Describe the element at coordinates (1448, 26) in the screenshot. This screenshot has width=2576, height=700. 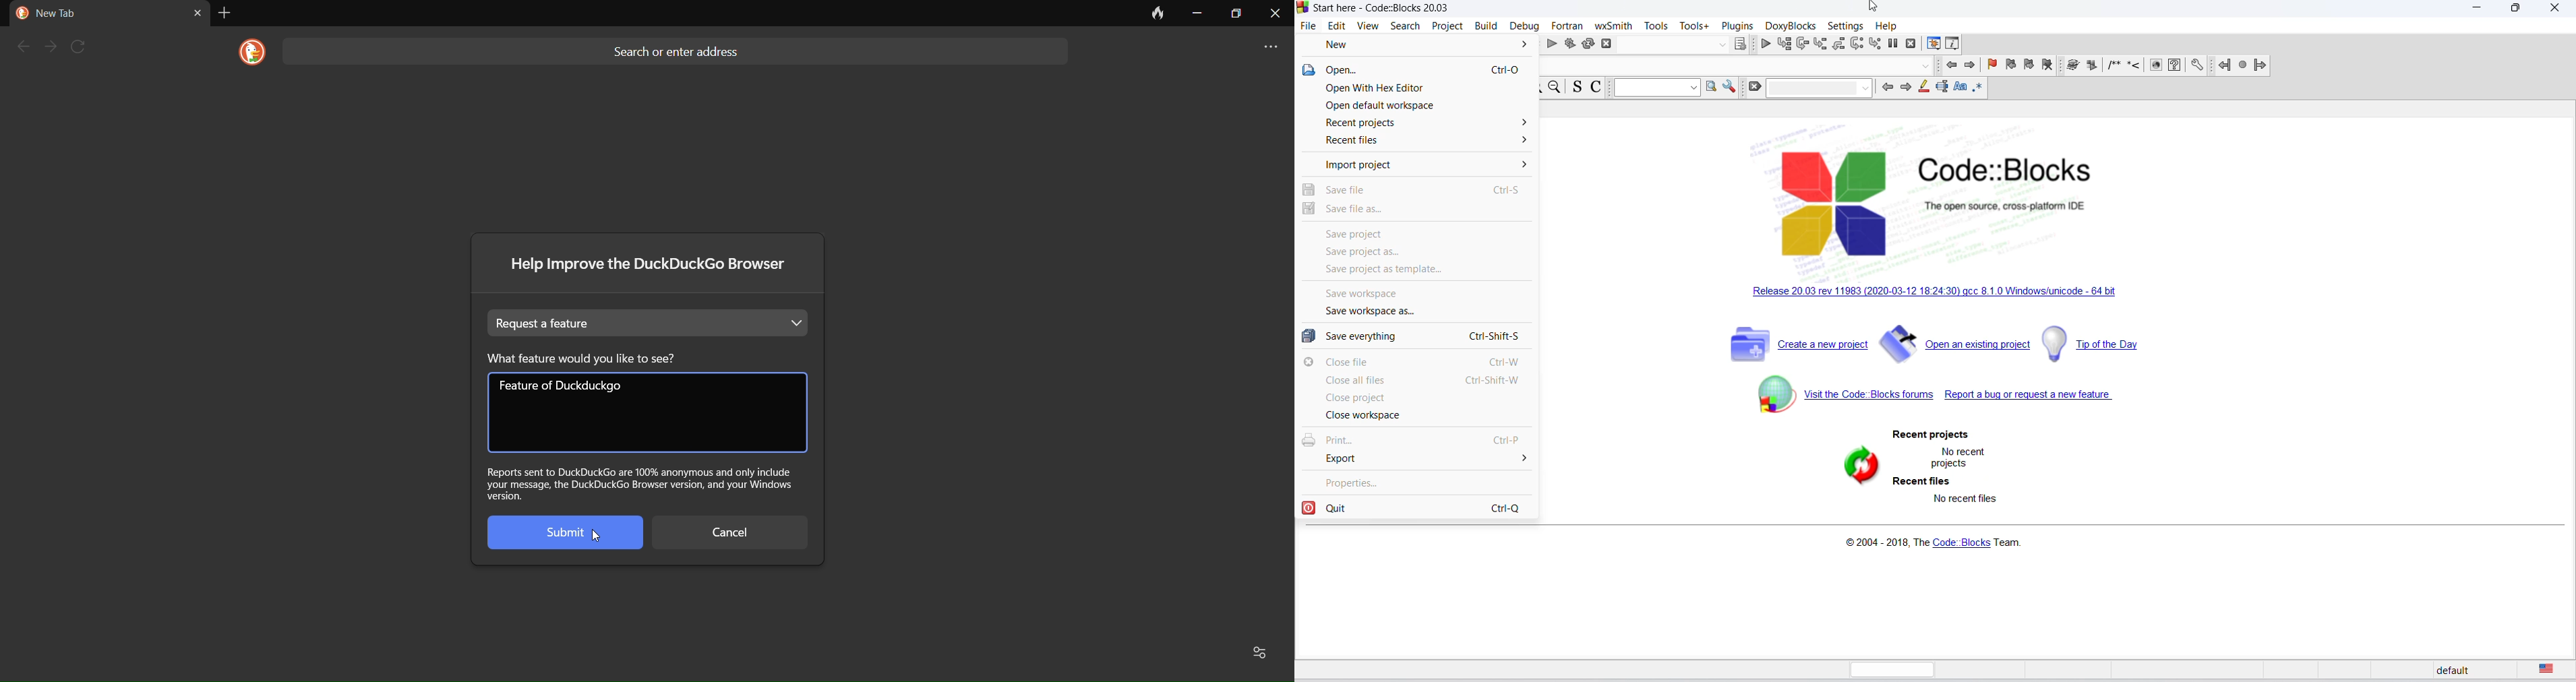
I see `projects` at that location.